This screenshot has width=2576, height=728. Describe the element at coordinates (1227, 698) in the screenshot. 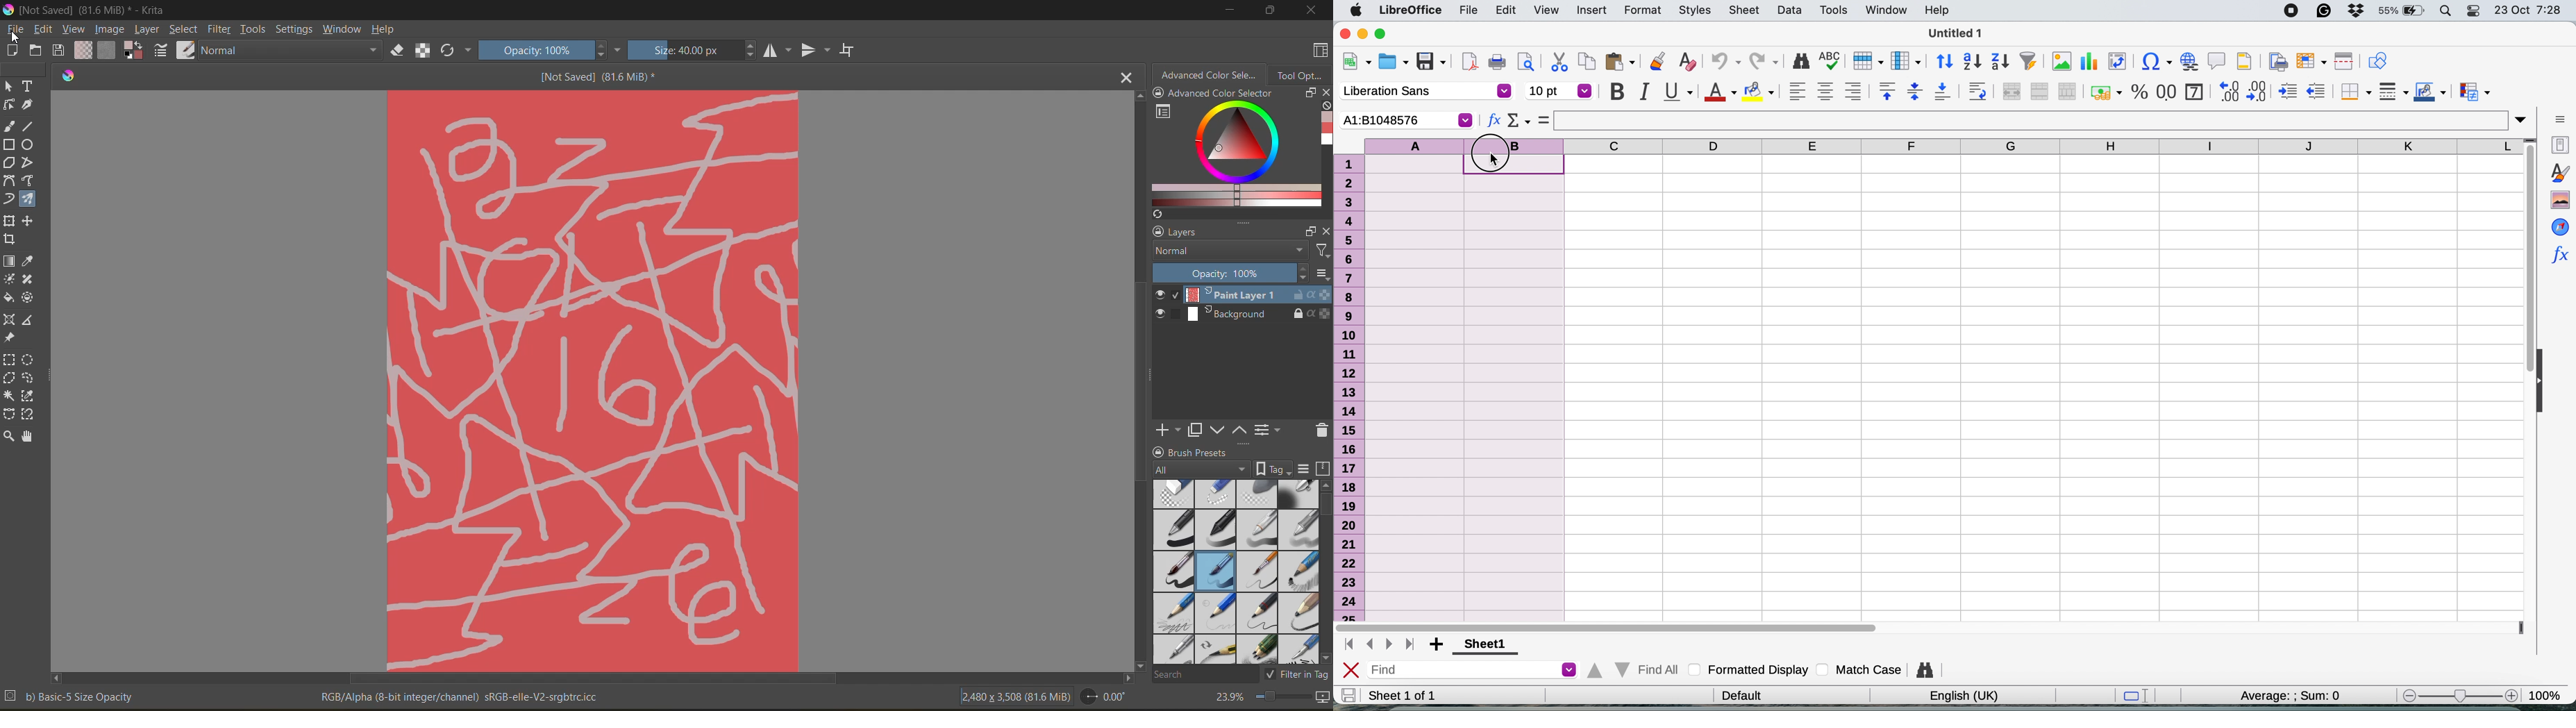

I see `zoom factor` at that location.